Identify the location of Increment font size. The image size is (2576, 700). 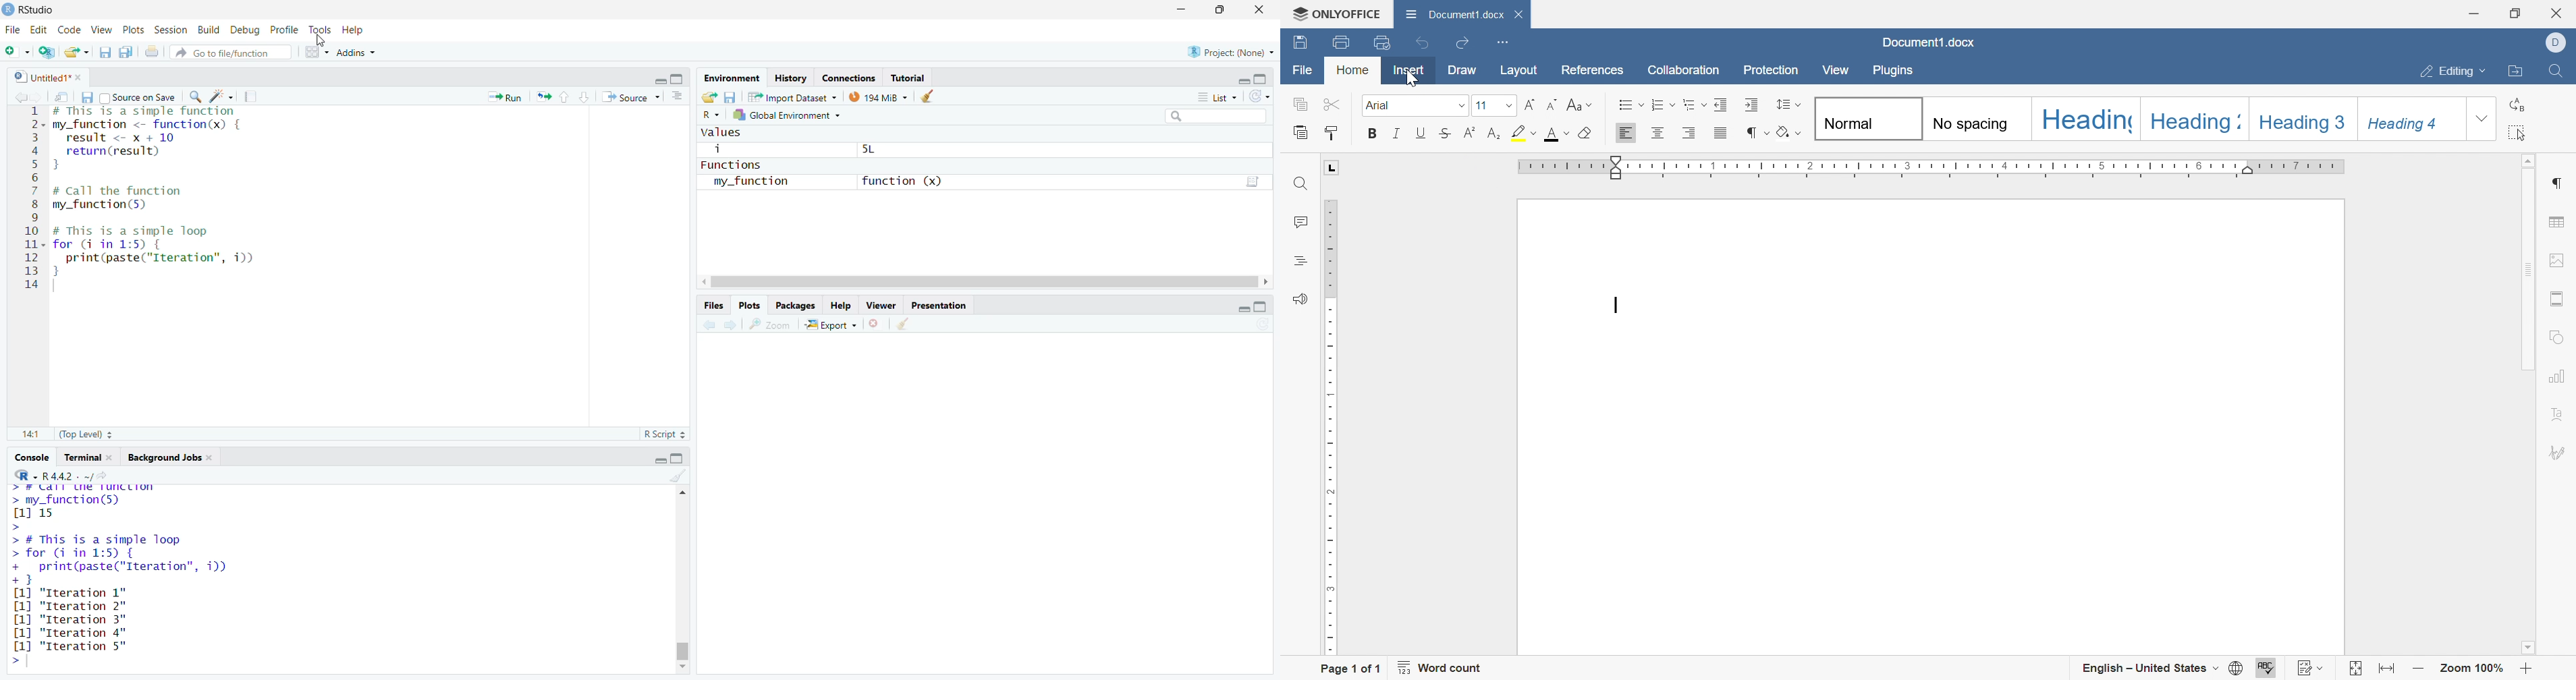
(1530, 103).